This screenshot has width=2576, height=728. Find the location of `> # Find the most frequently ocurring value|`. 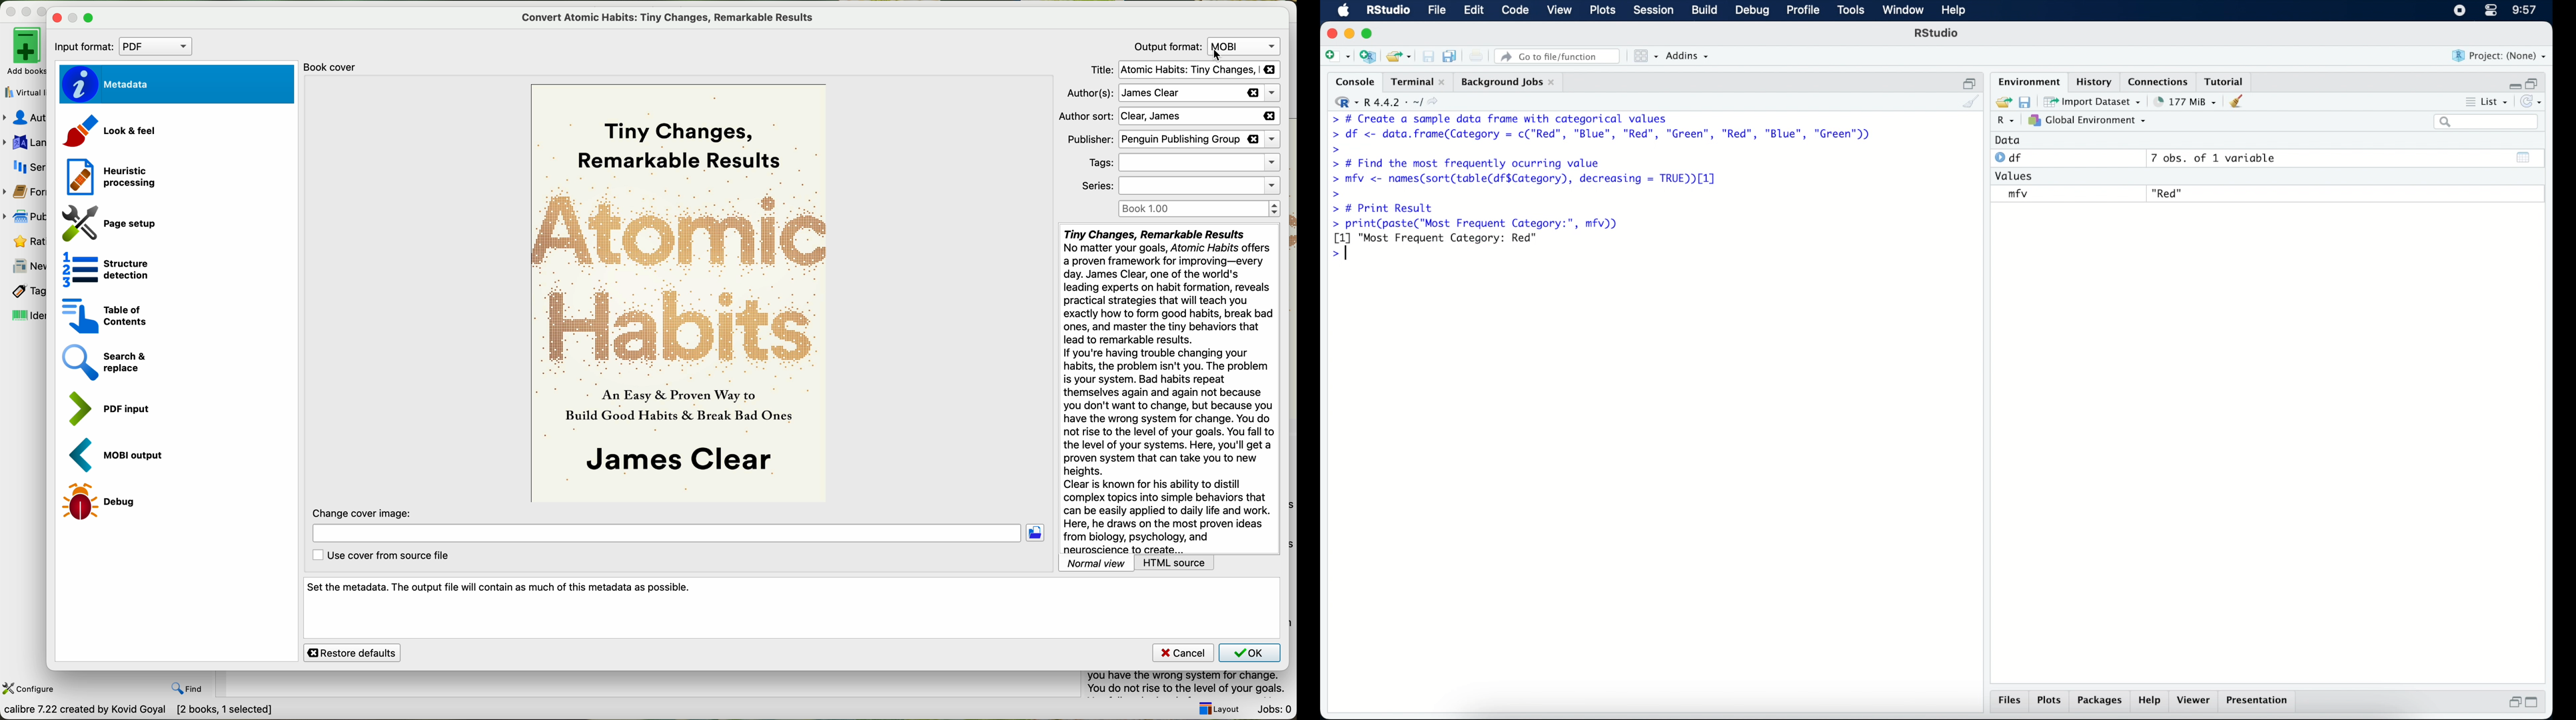

> # Find the most frequently ocurring value| is located at coordinates (1474, 164).